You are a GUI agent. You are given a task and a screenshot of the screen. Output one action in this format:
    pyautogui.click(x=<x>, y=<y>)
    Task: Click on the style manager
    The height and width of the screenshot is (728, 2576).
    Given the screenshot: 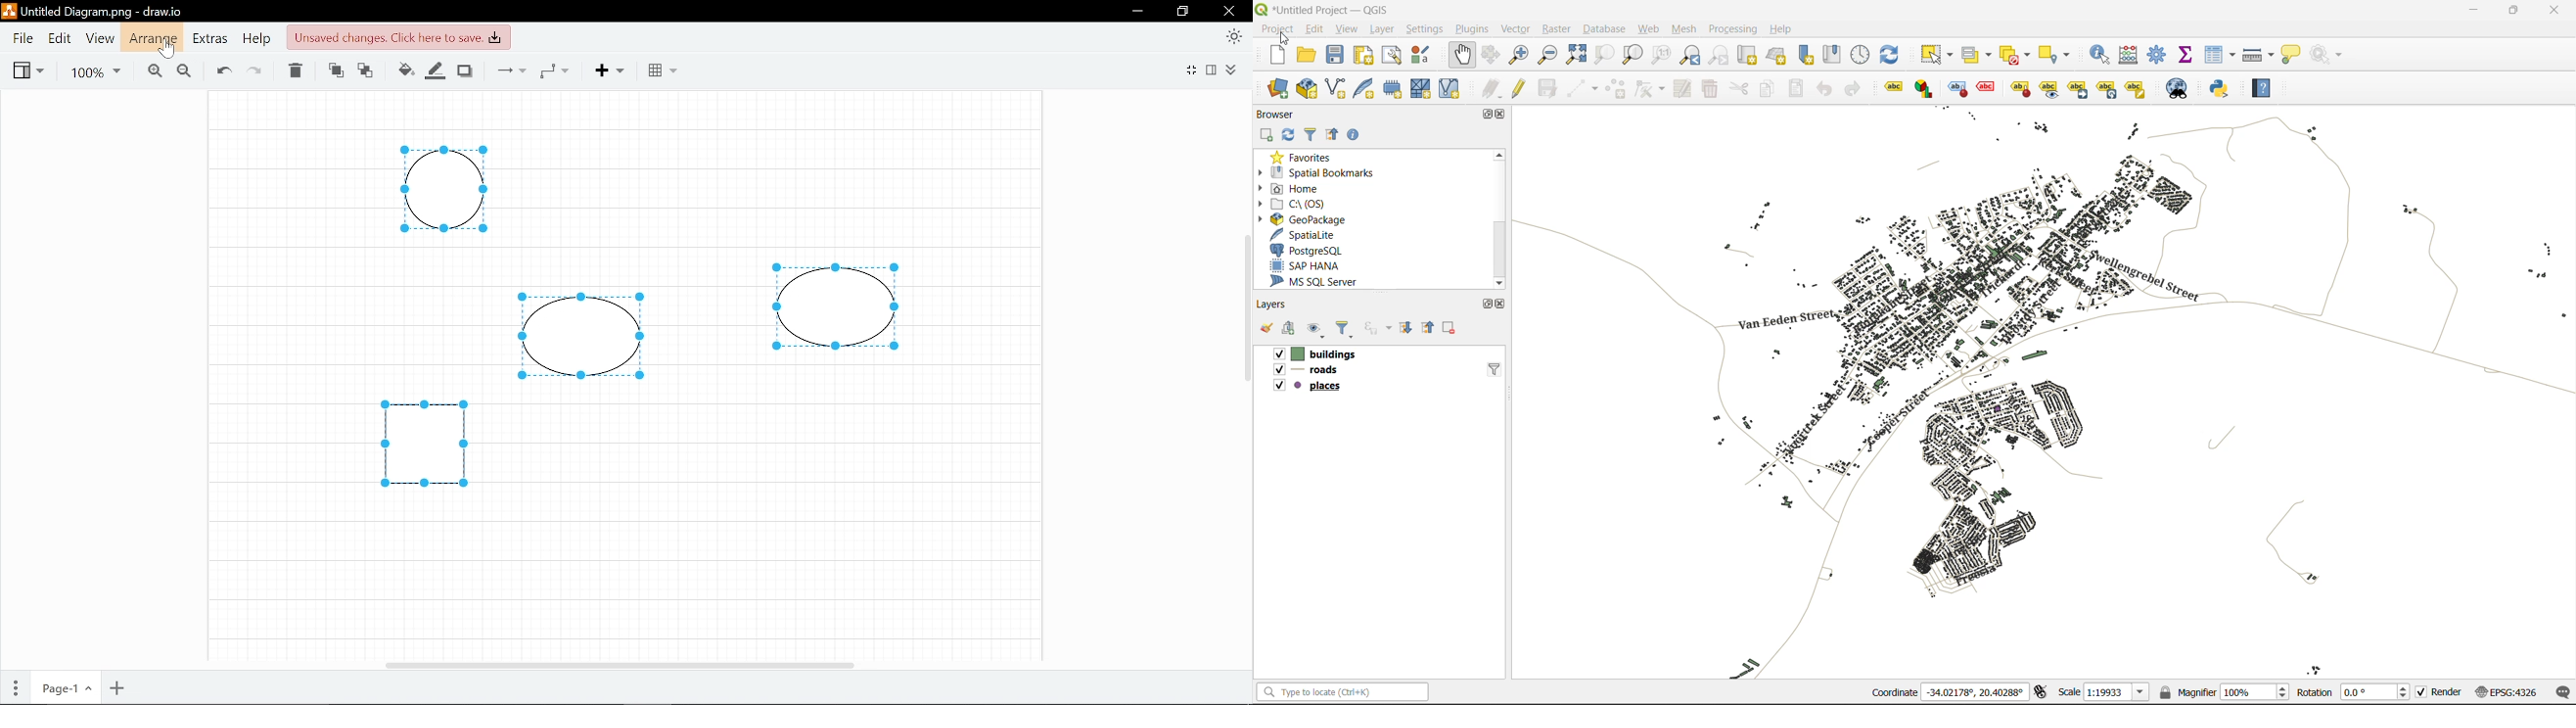 What is the action you would take?
    pyautogui.click(x=1423, y=55)
    